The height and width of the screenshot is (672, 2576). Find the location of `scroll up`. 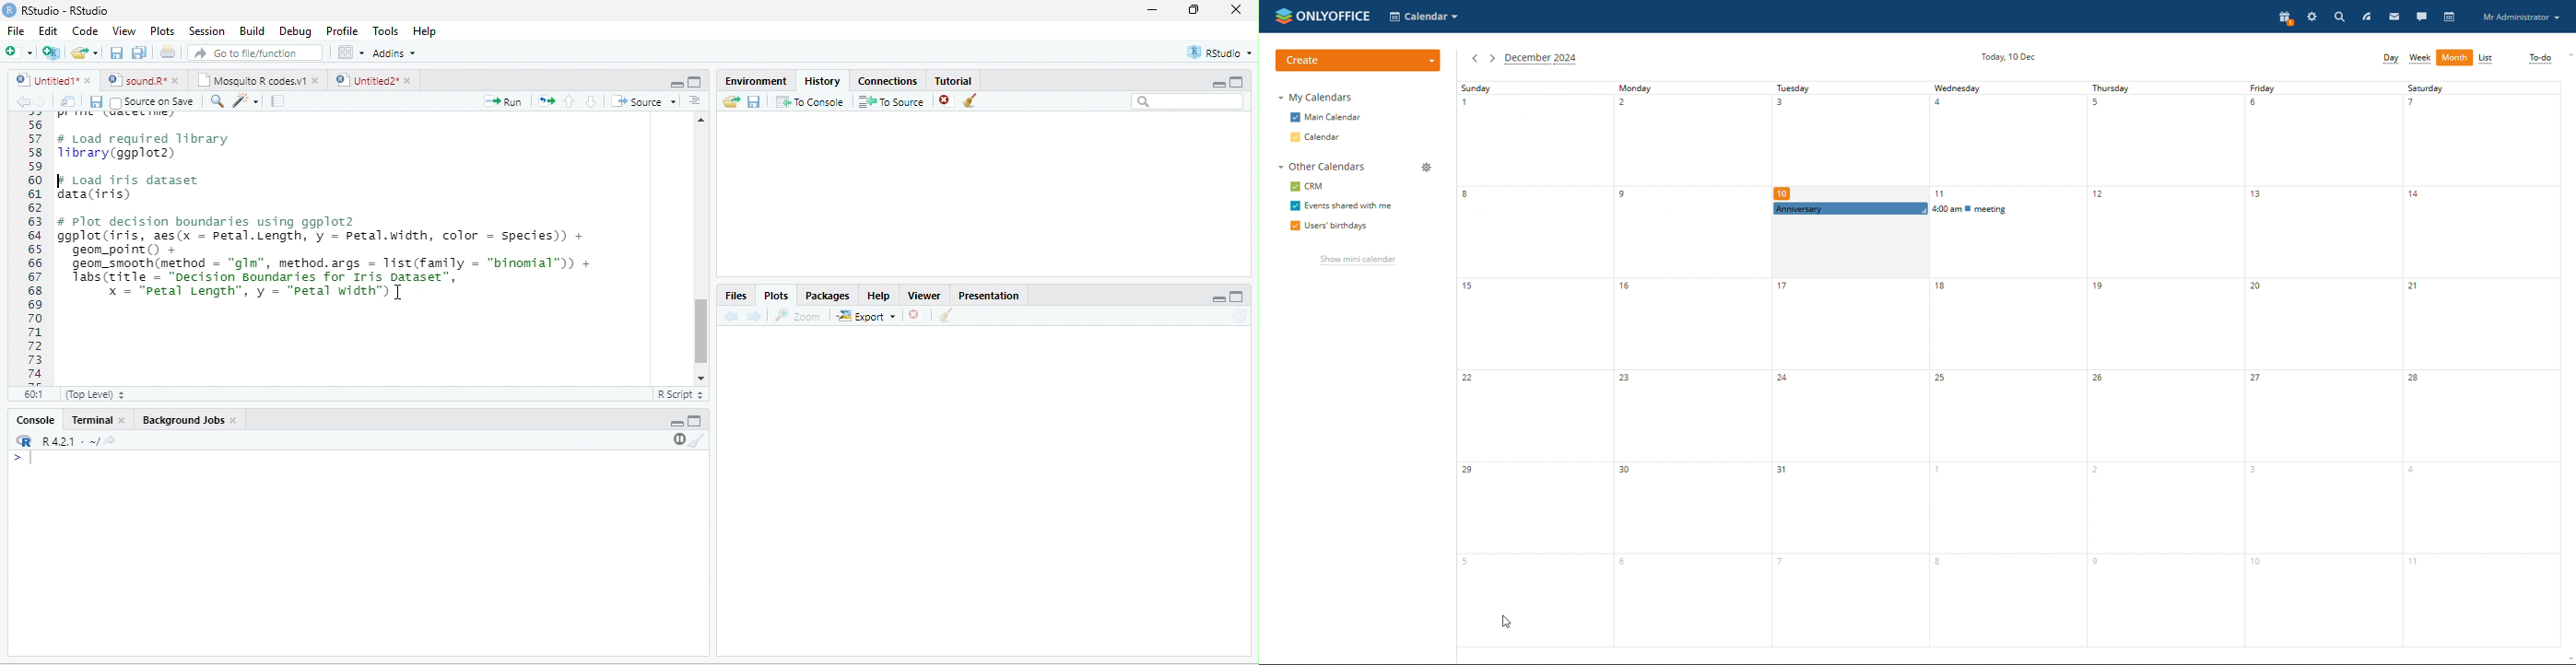

scroll up is located at coordinates (701, 120).